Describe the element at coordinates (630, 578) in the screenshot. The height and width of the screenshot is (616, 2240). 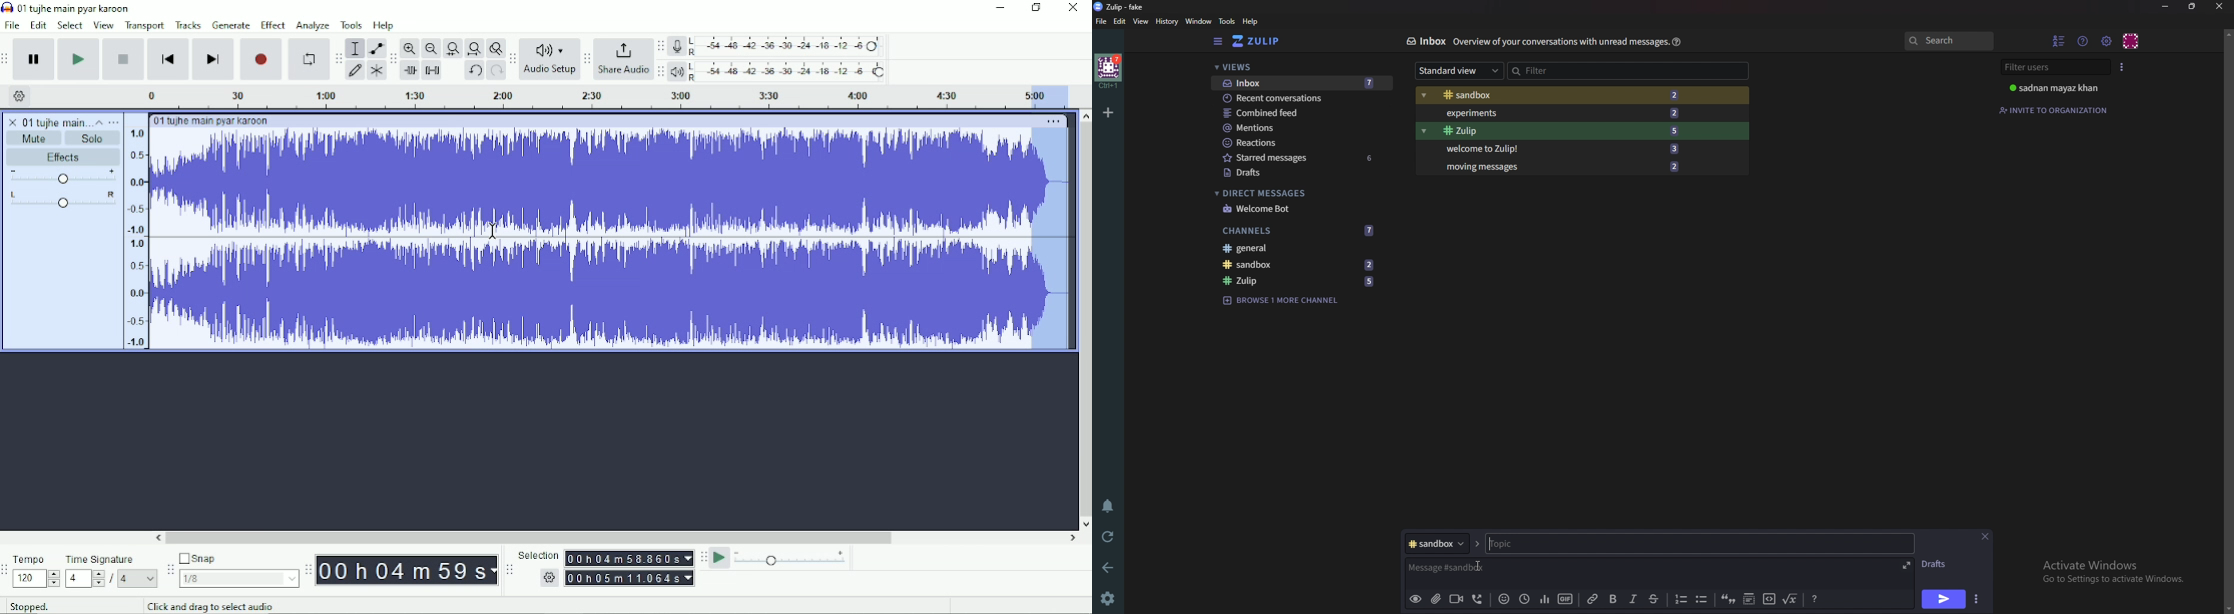
I see `00h00m00.000s` at that location.